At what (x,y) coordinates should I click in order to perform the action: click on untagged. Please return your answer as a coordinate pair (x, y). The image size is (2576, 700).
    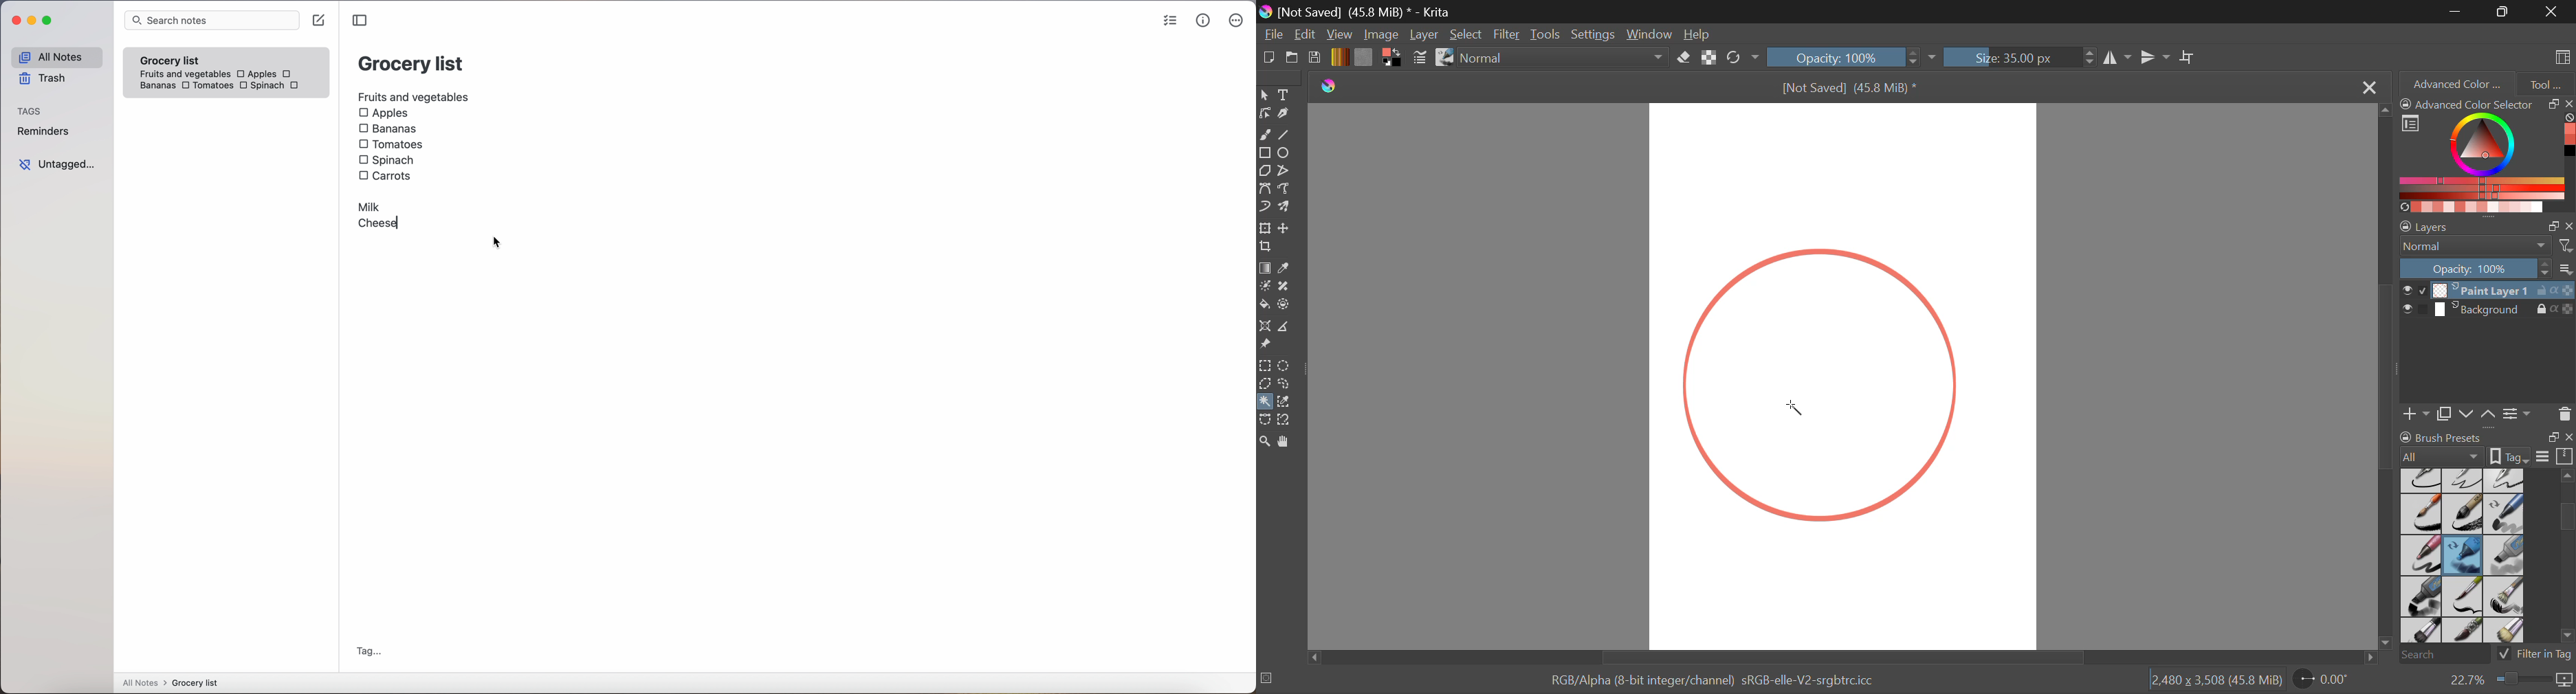
    Looking at the image, I should click on (57, 164).